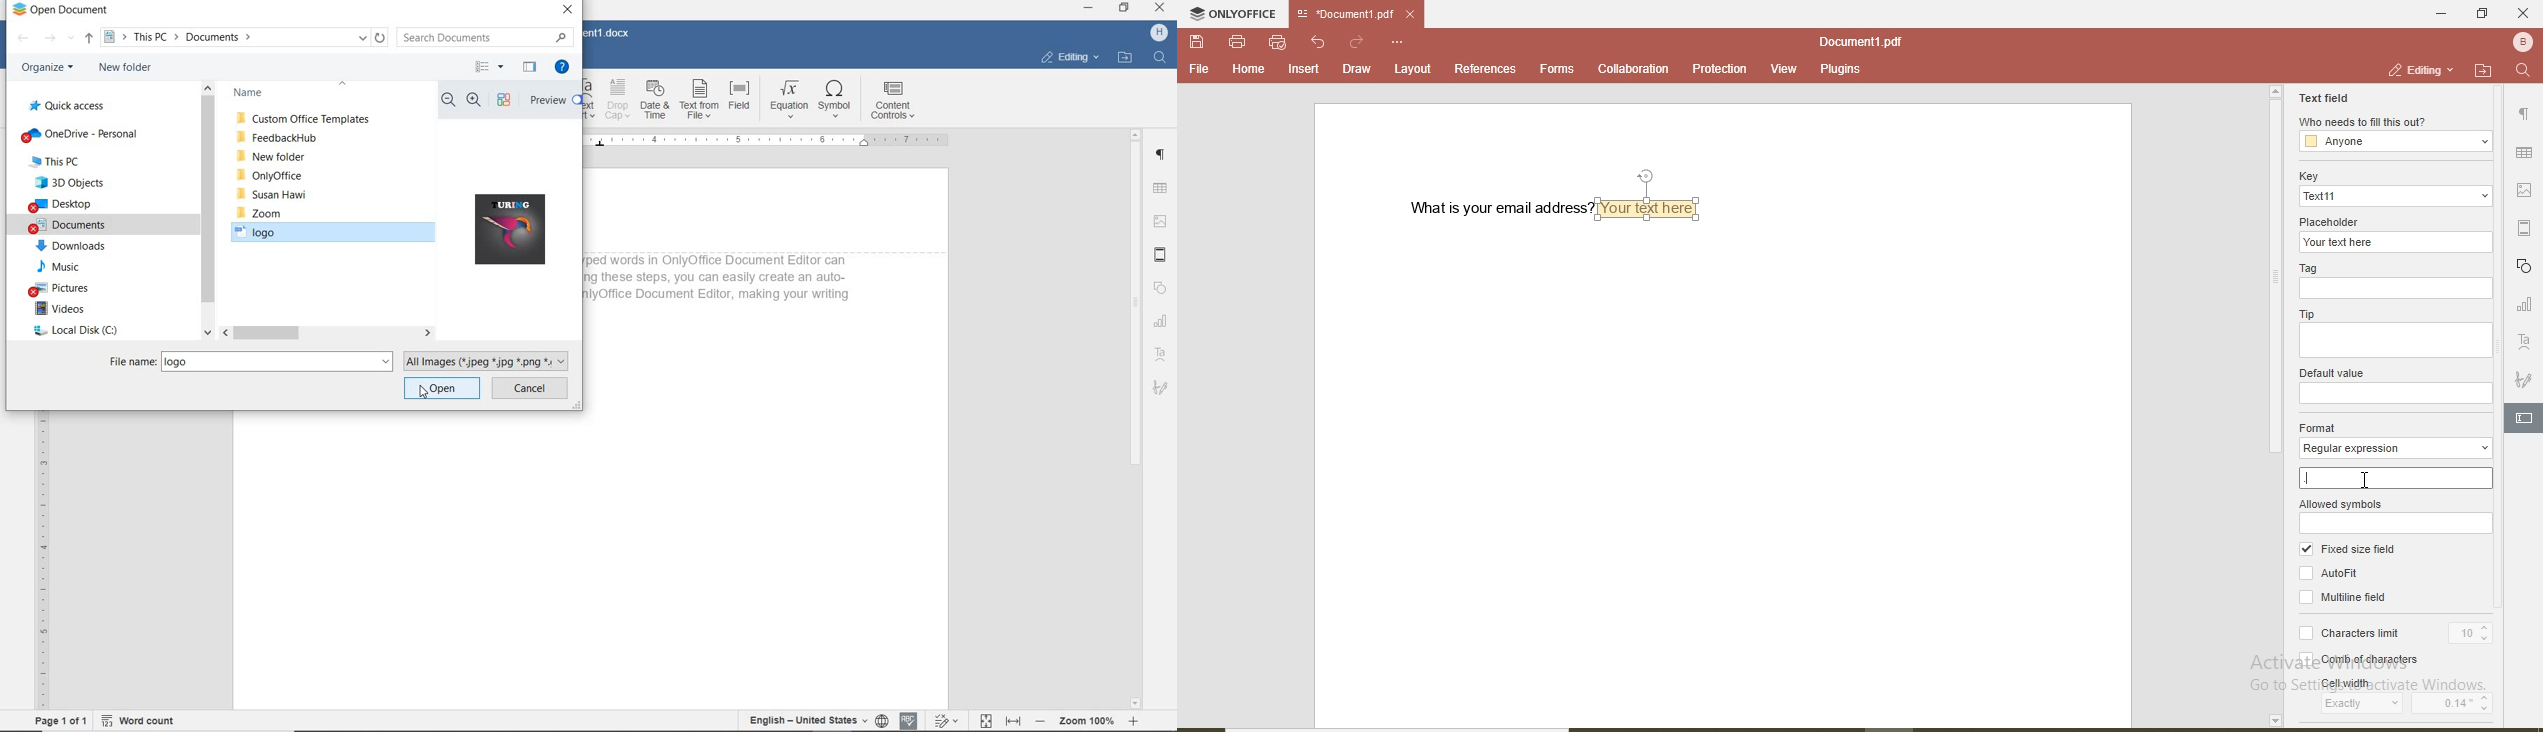 This screenshot has width=2548, height=756. Describe the element at coordinates (277, 137) in the screenshot. I see `FeedbackHub` at that location.